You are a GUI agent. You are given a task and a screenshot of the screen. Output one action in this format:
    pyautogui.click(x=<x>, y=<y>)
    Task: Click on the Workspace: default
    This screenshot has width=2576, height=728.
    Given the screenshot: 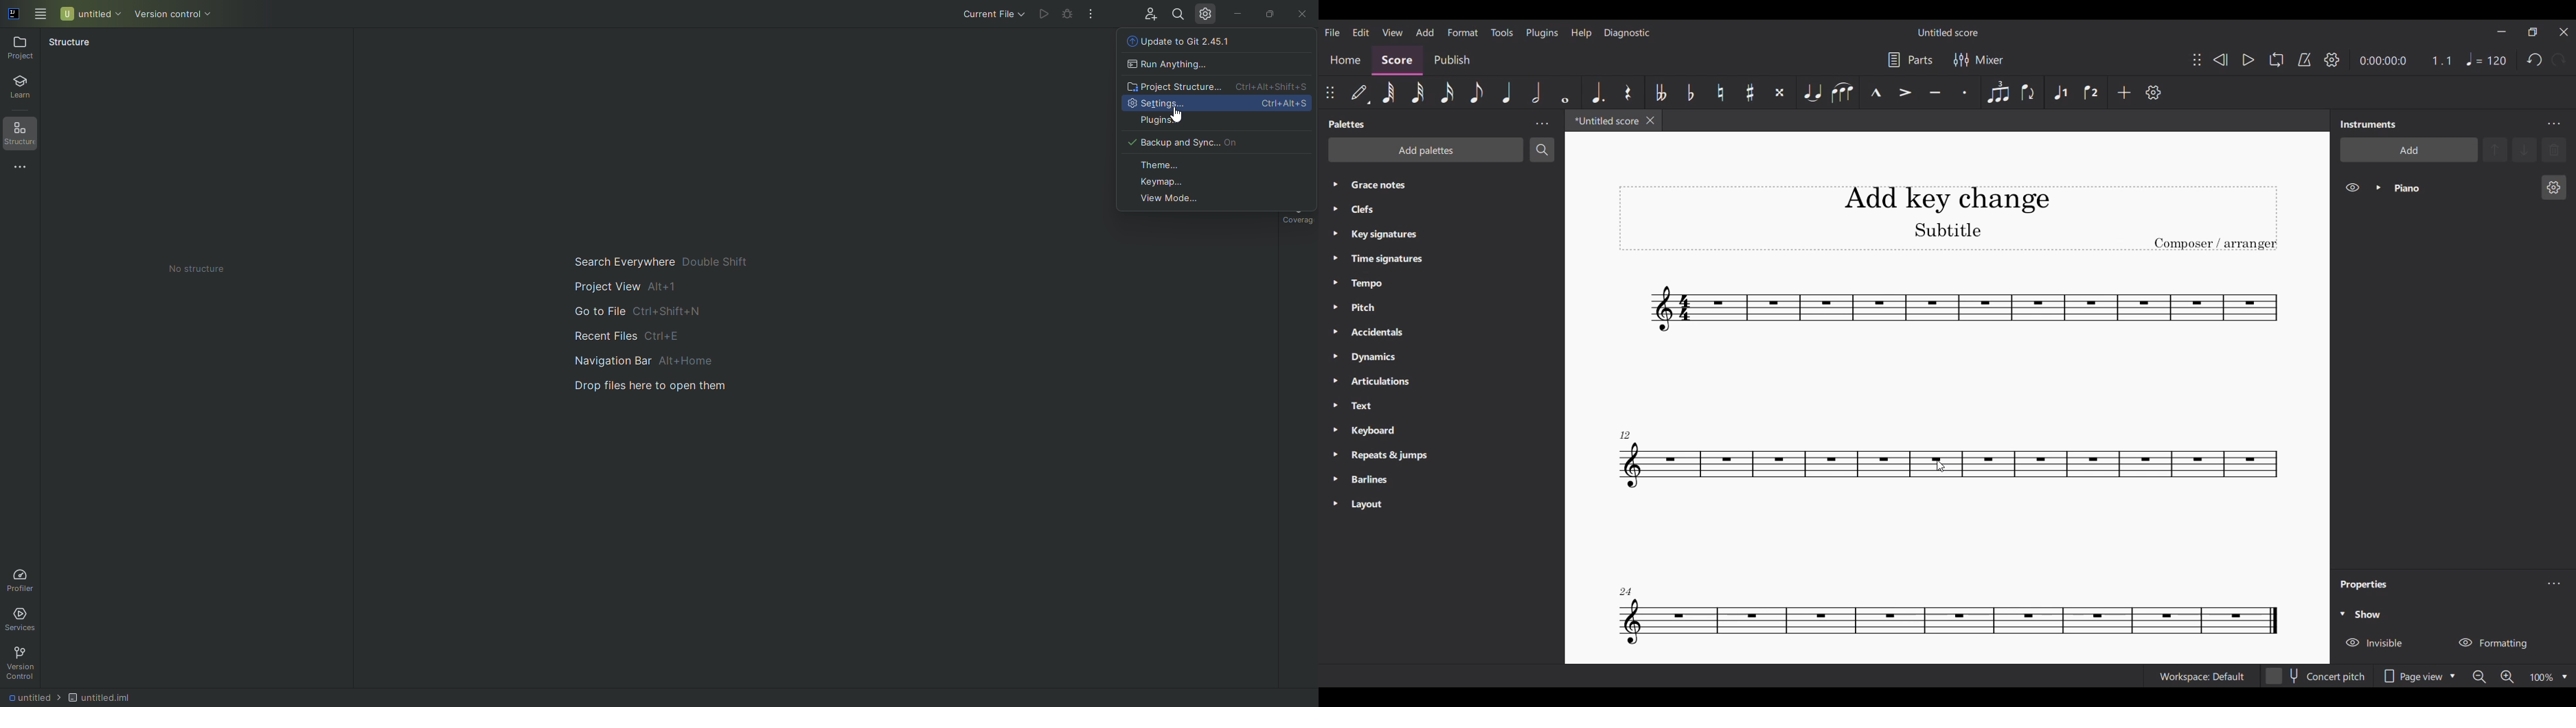 What is the action you would take?
    pyautogui.click(x=2201, y=677)
    